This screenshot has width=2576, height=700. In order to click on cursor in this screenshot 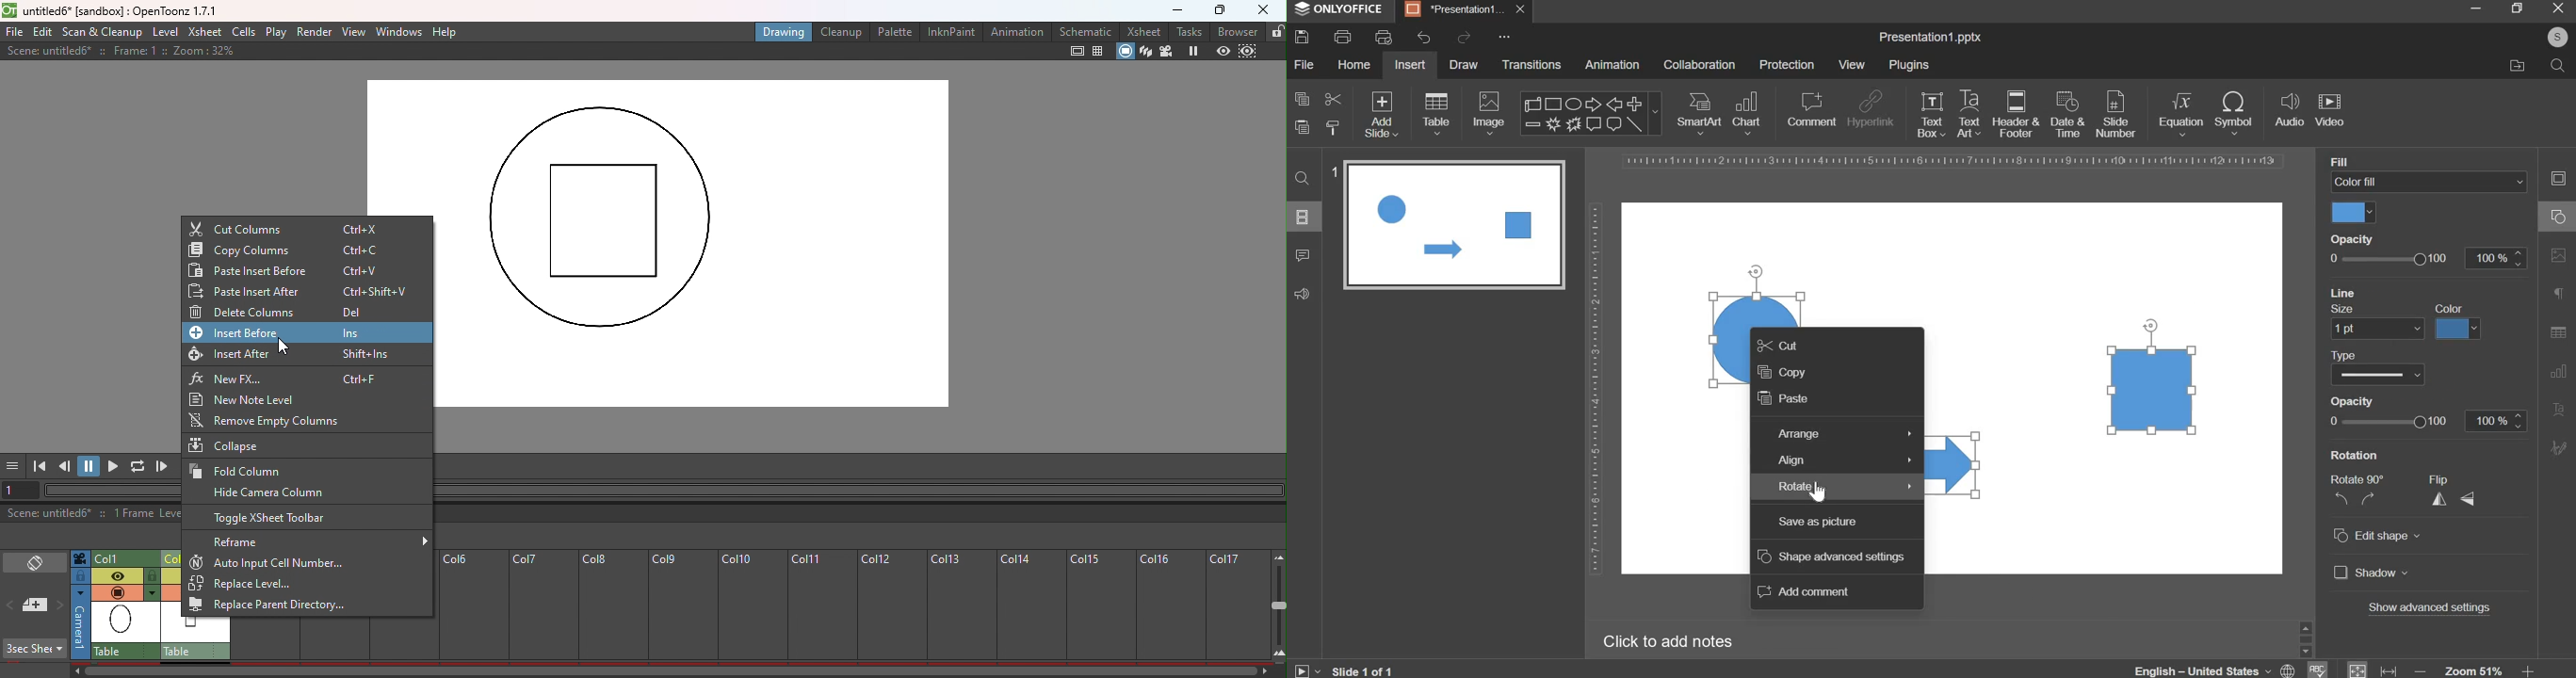, I will do `click(1817, 491)`.